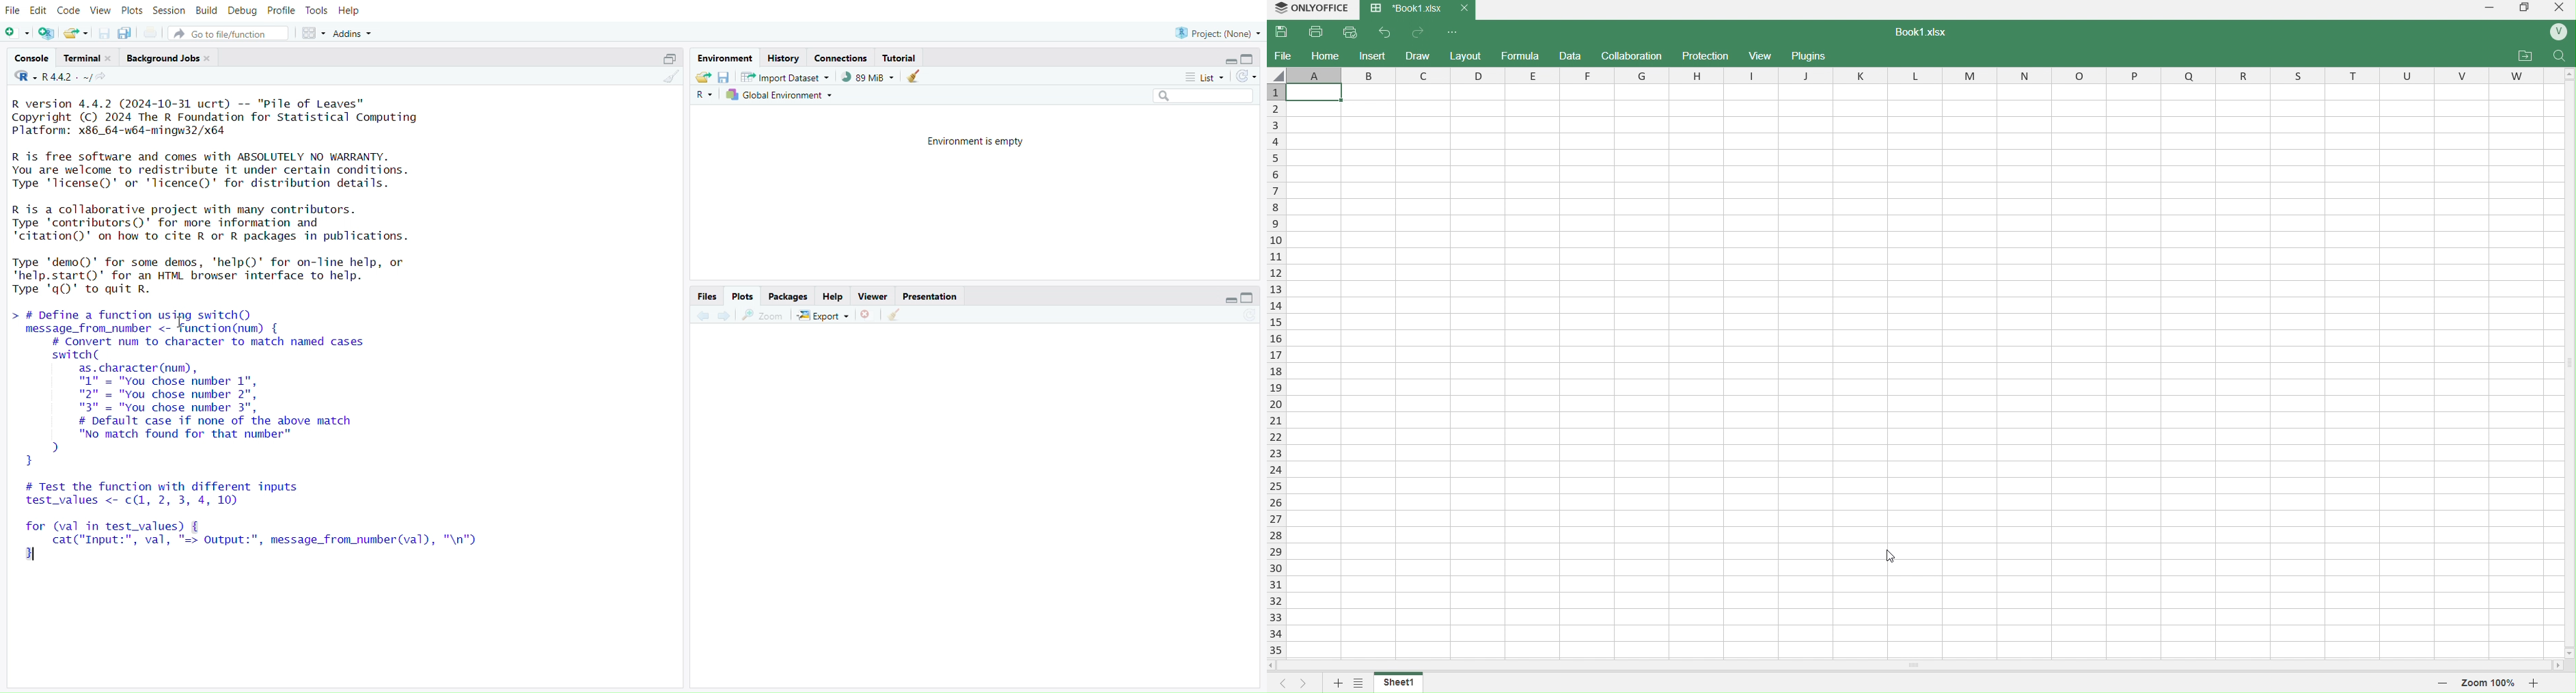  I want to click on back, so click(1386, 31).